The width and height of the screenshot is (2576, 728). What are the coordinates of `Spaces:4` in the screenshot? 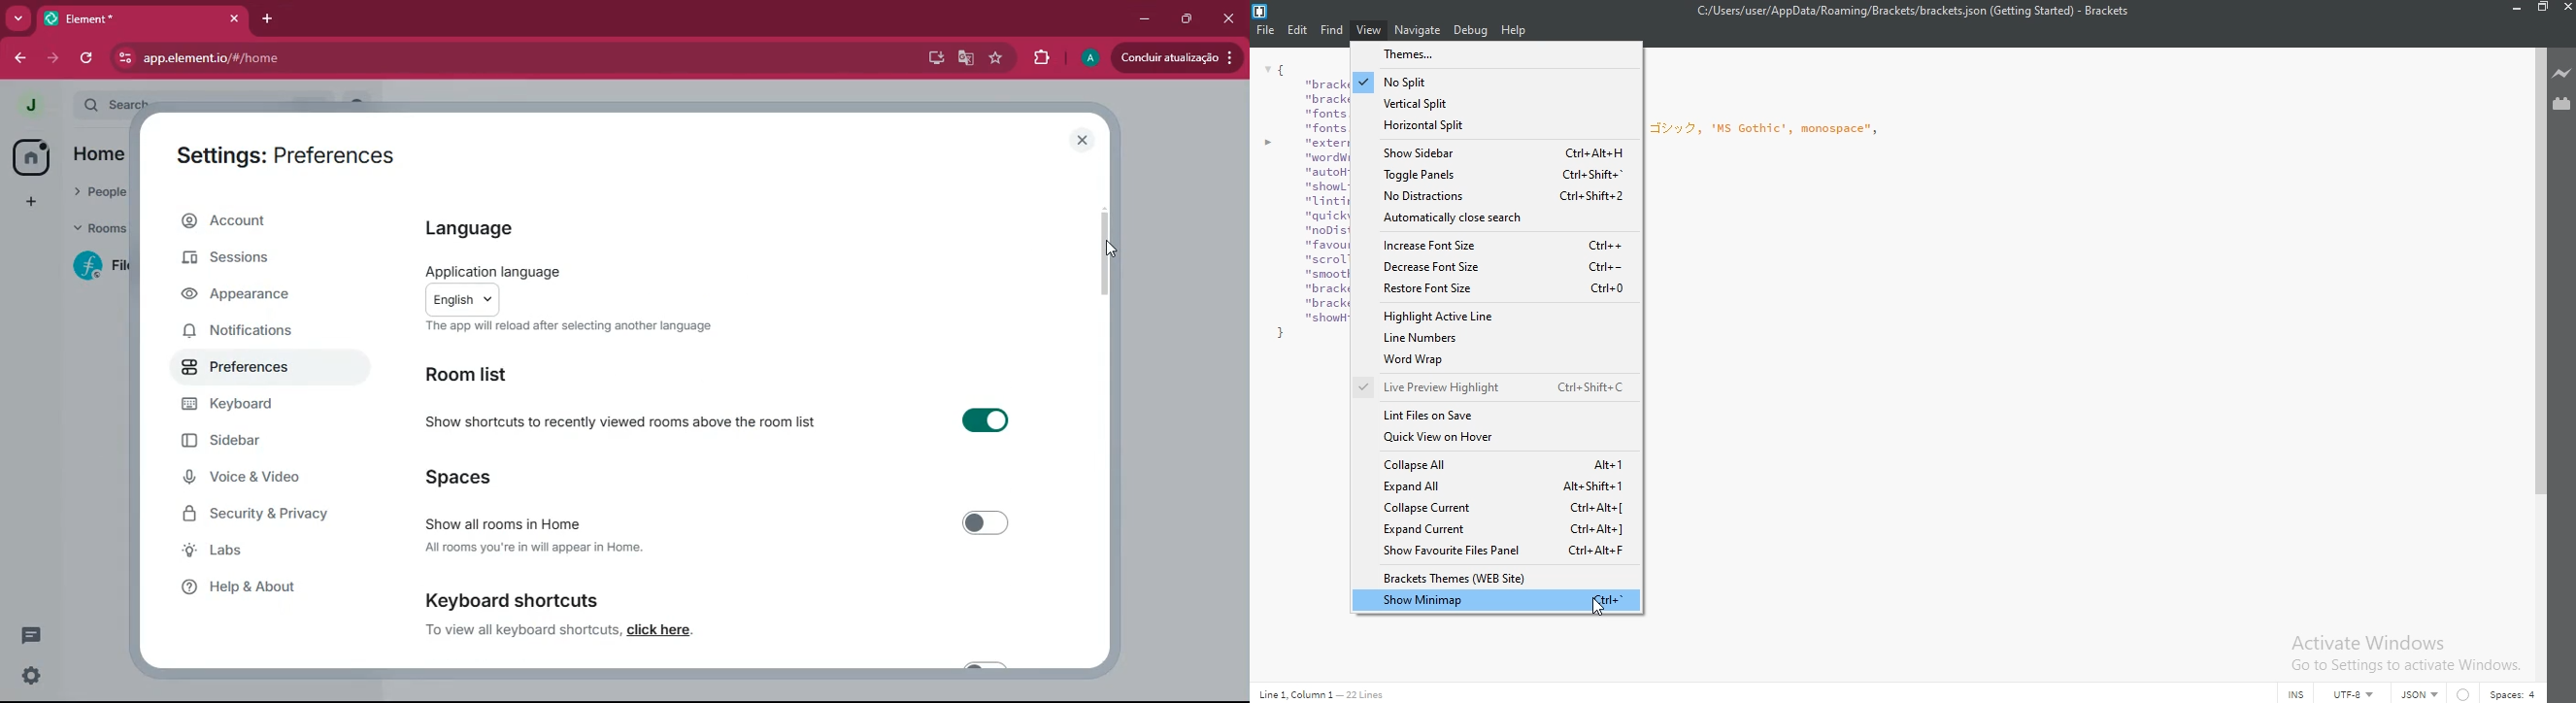 It's located at (2517, 692).